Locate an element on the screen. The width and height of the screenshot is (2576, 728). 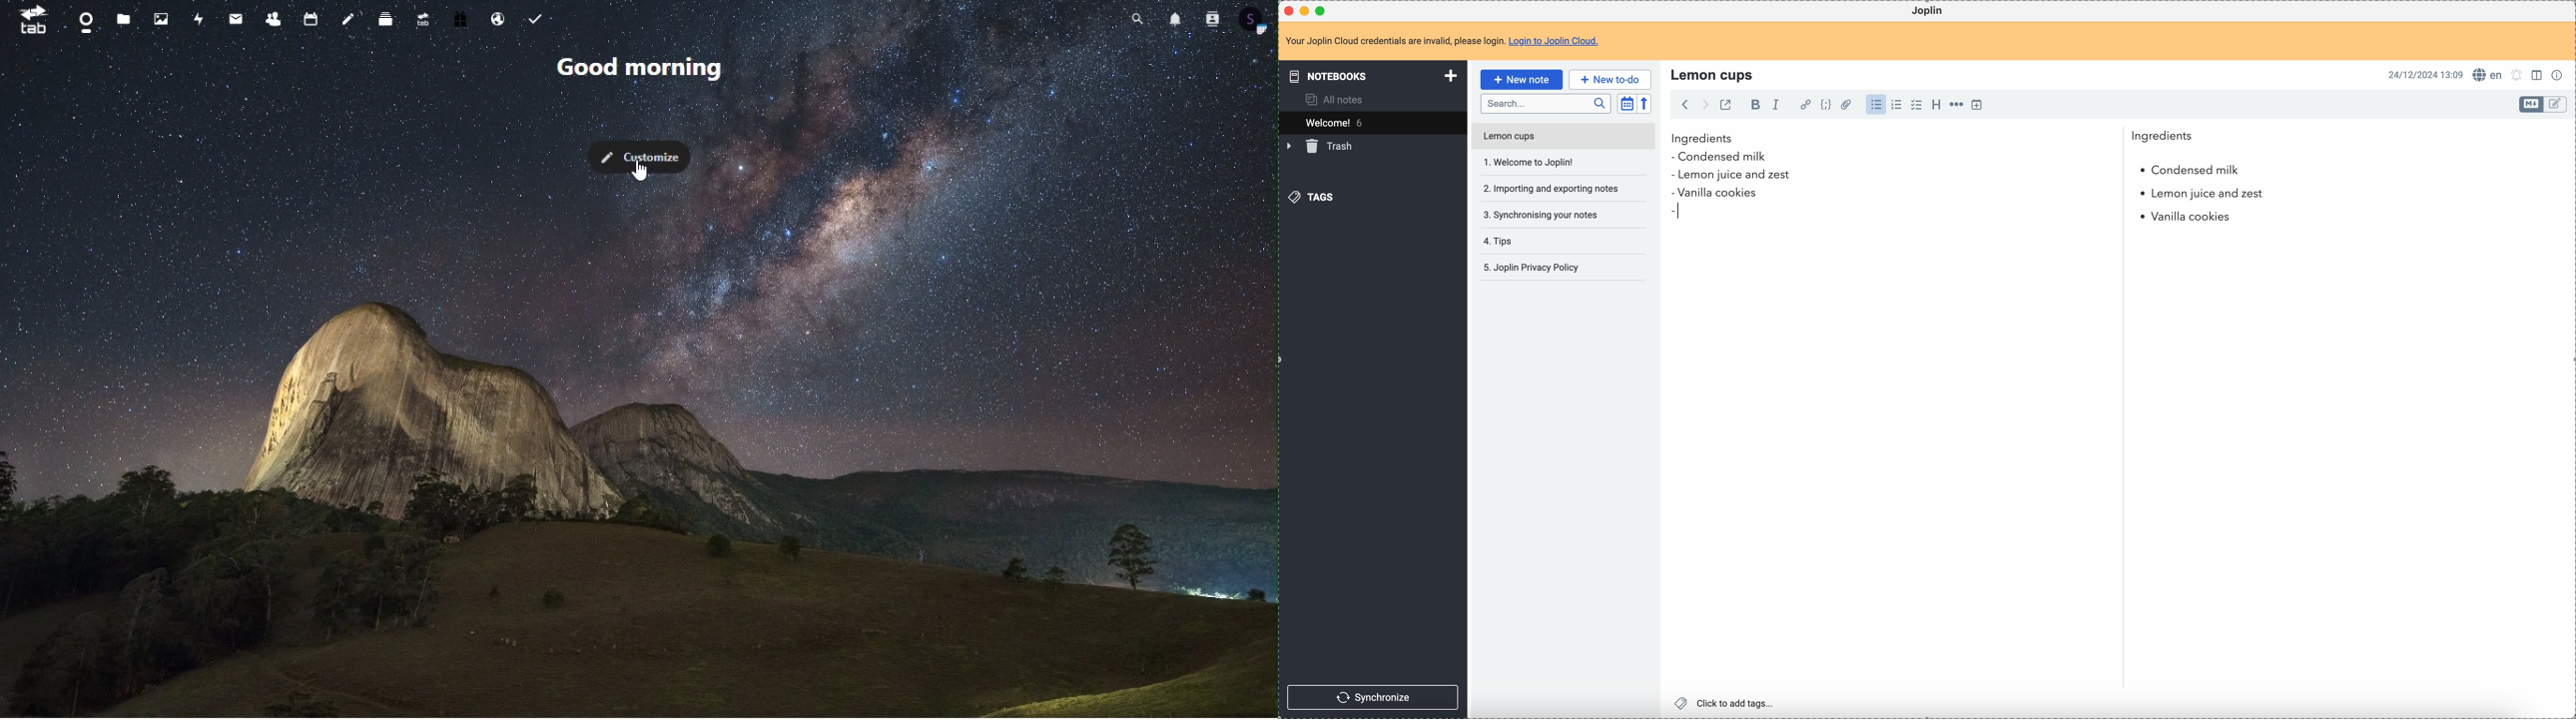
tips is located at coordinates (1500, 242).